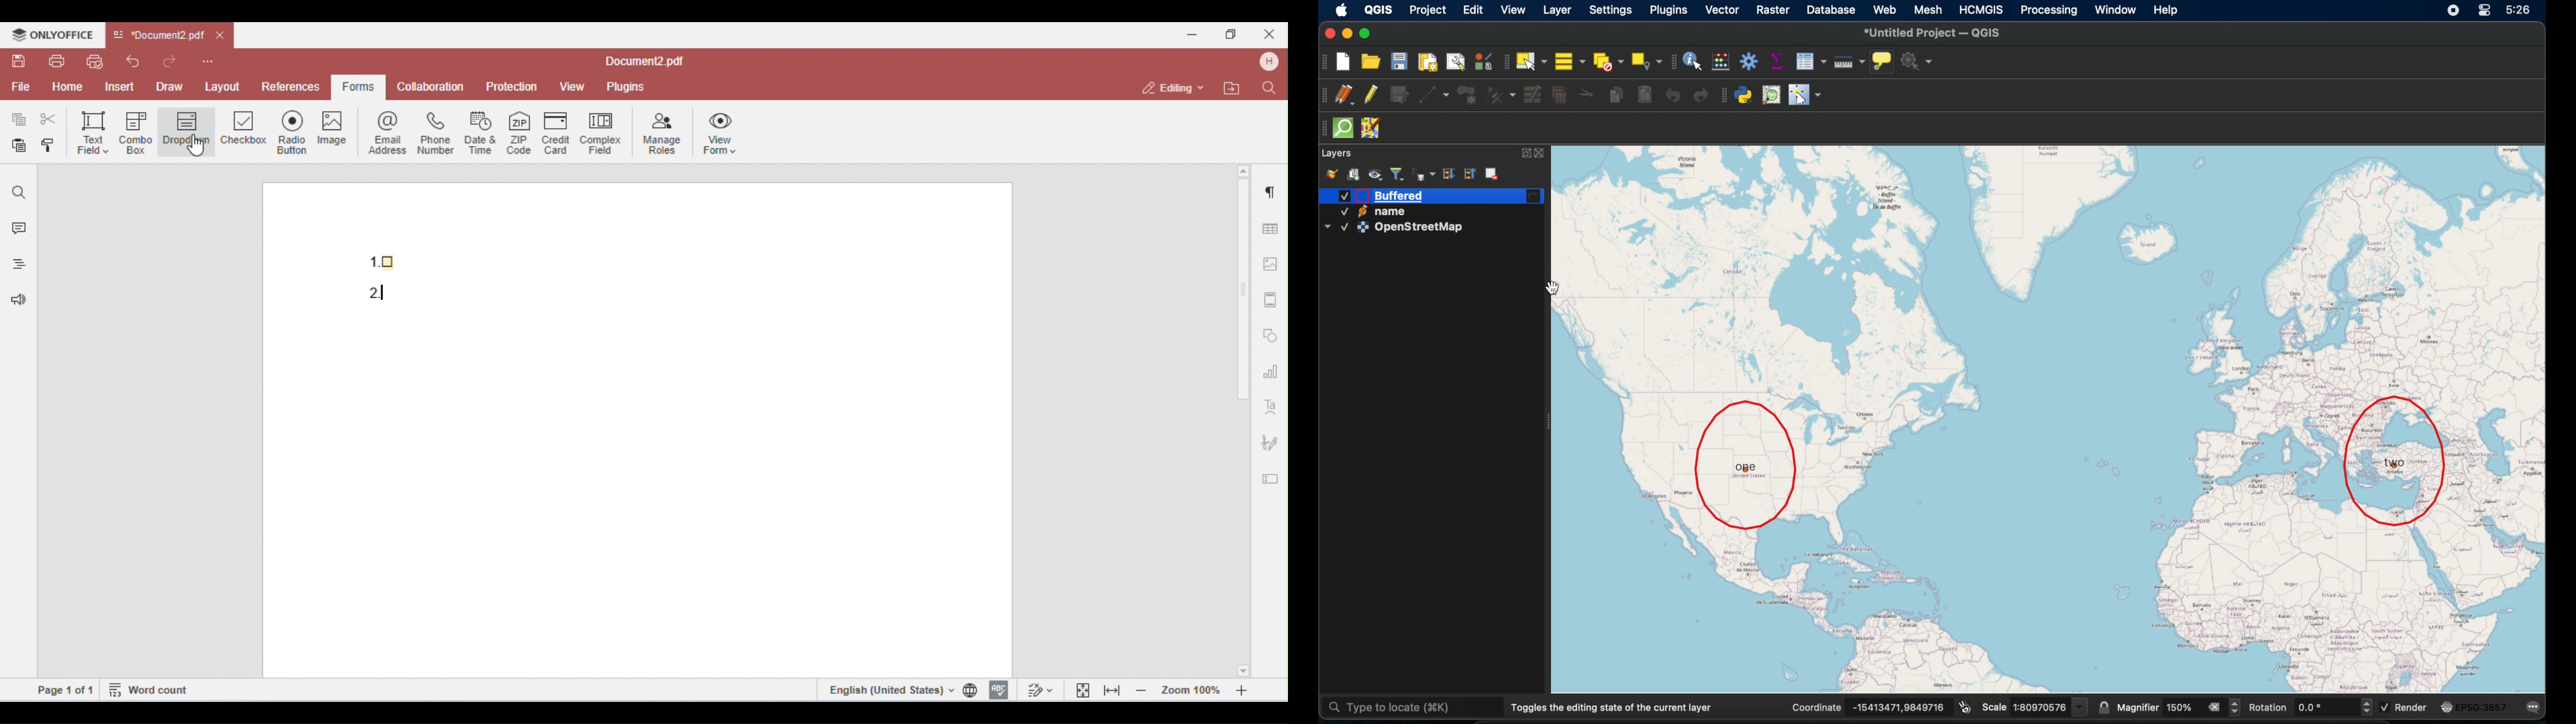 This screenshot has width=2576, height=728. I want to click on scale vlaue, so click(2040, 707).